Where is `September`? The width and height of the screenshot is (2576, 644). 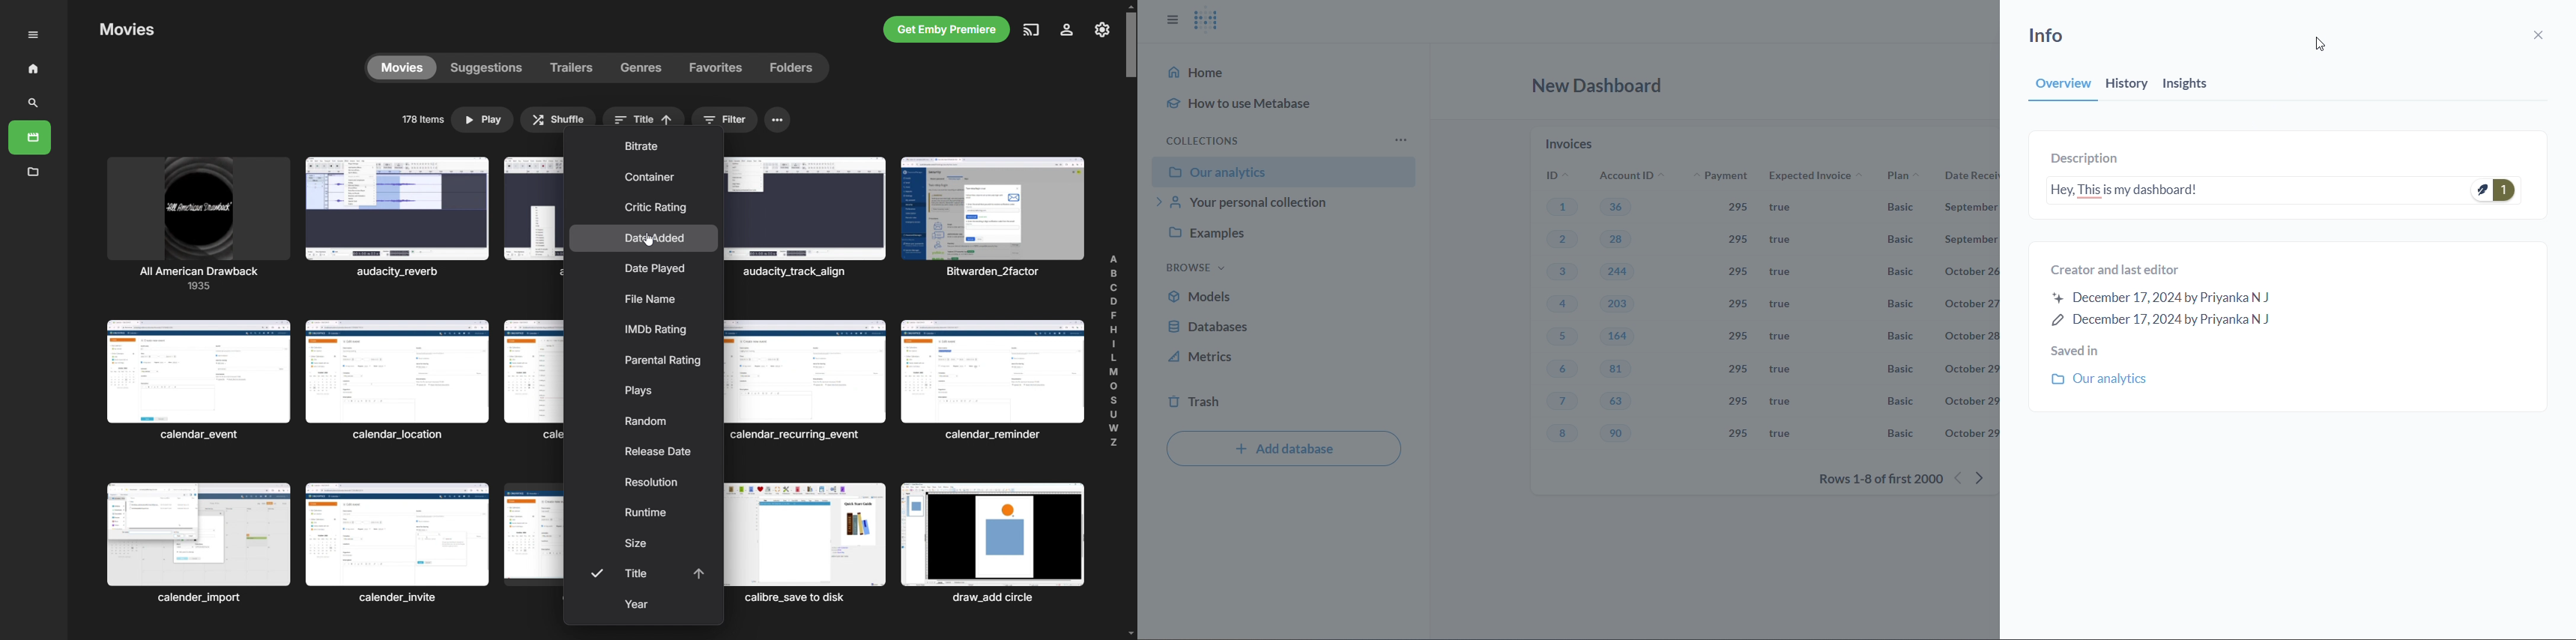
September is located at coordinates (1971, 209).